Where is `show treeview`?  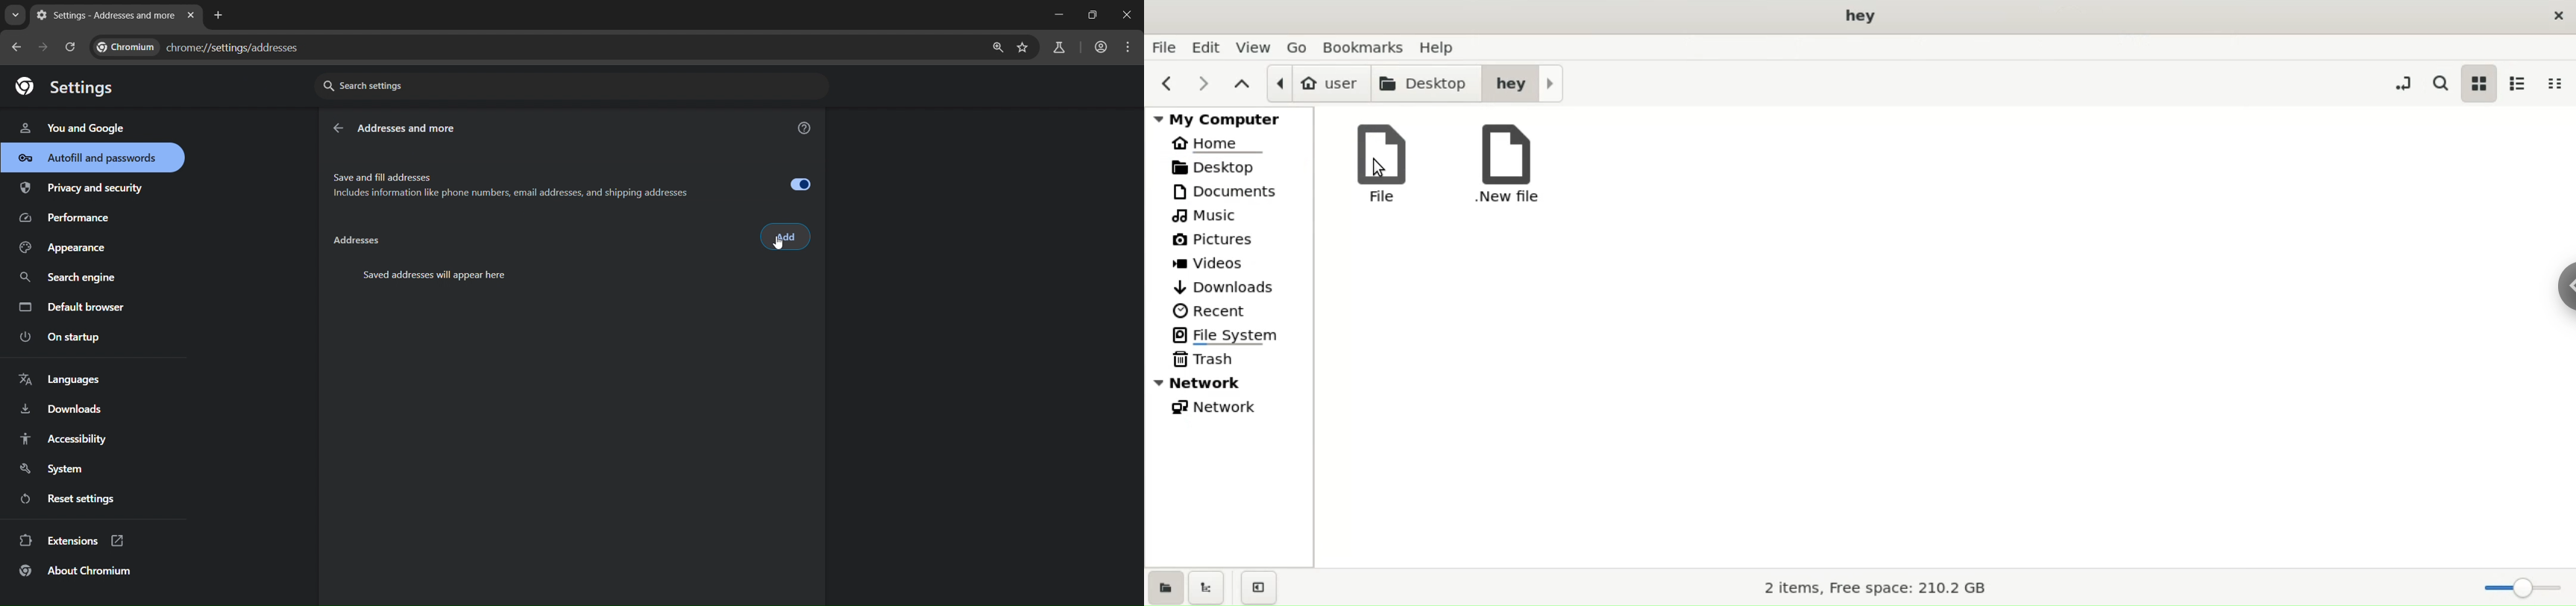
show treeview is located at coordinates (1211, 587).